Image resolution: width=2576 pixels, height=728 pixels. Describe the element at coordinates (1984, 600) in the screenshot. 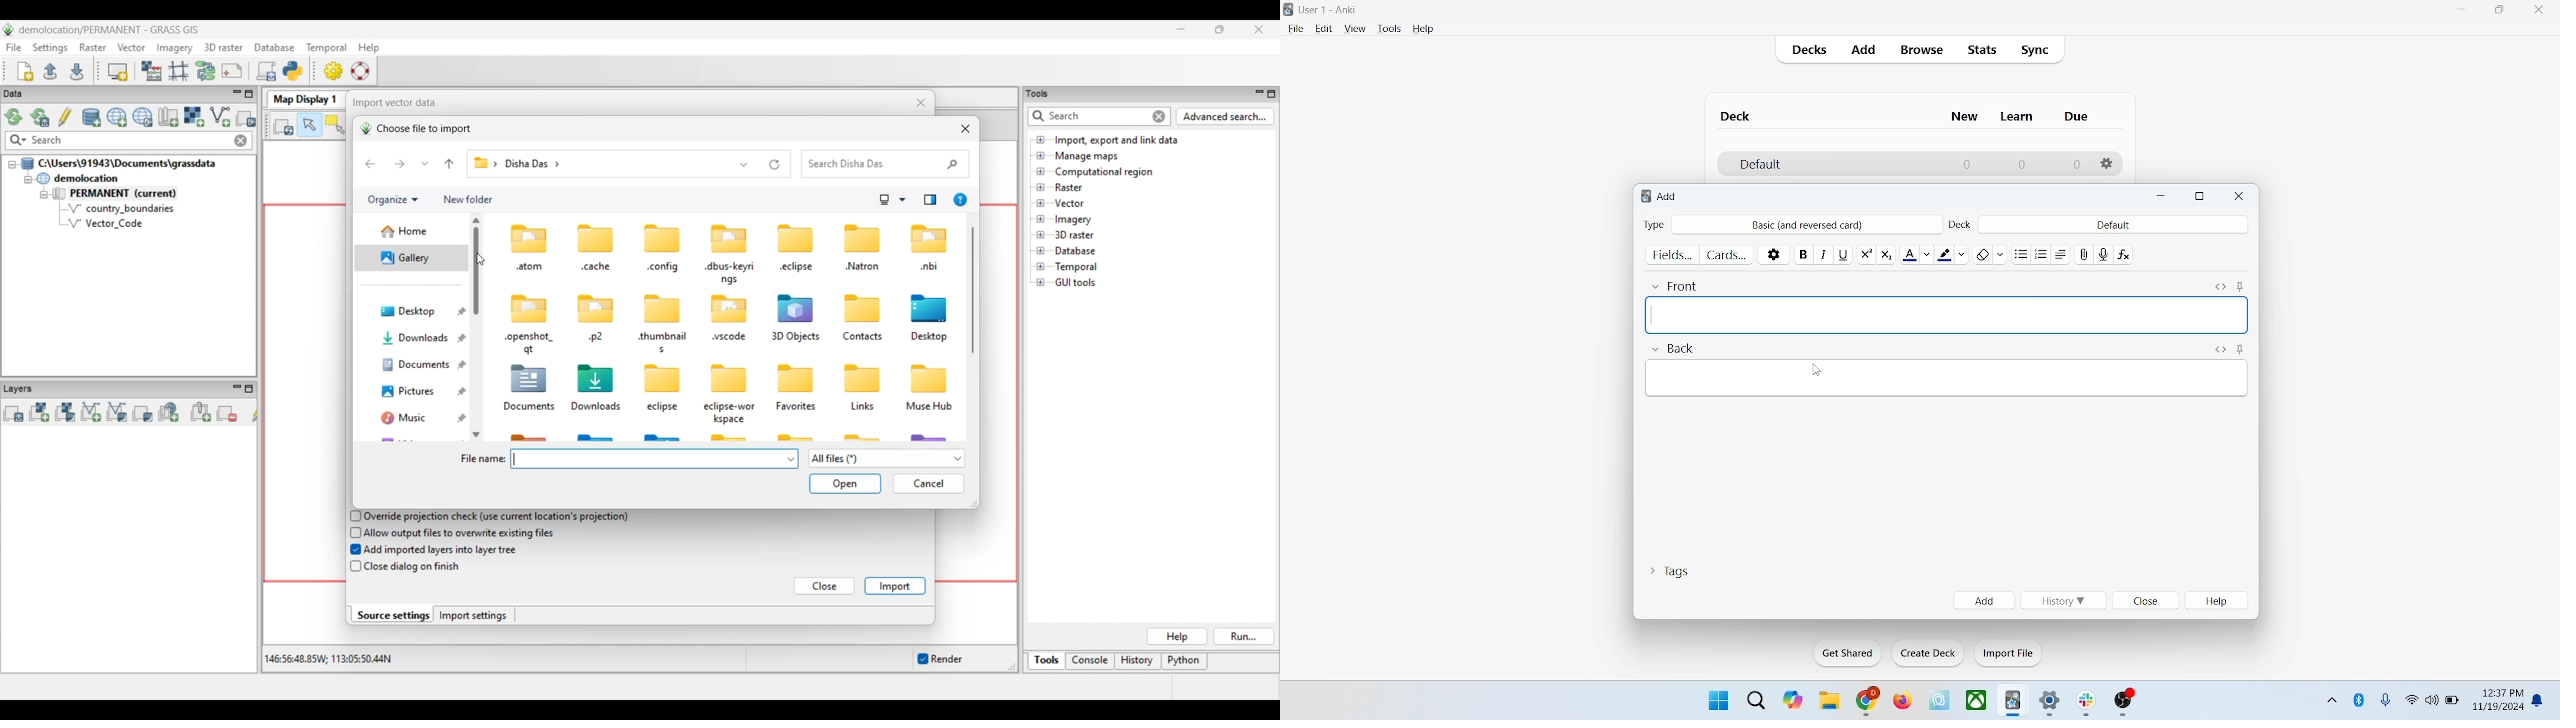

I see `add` at that location.